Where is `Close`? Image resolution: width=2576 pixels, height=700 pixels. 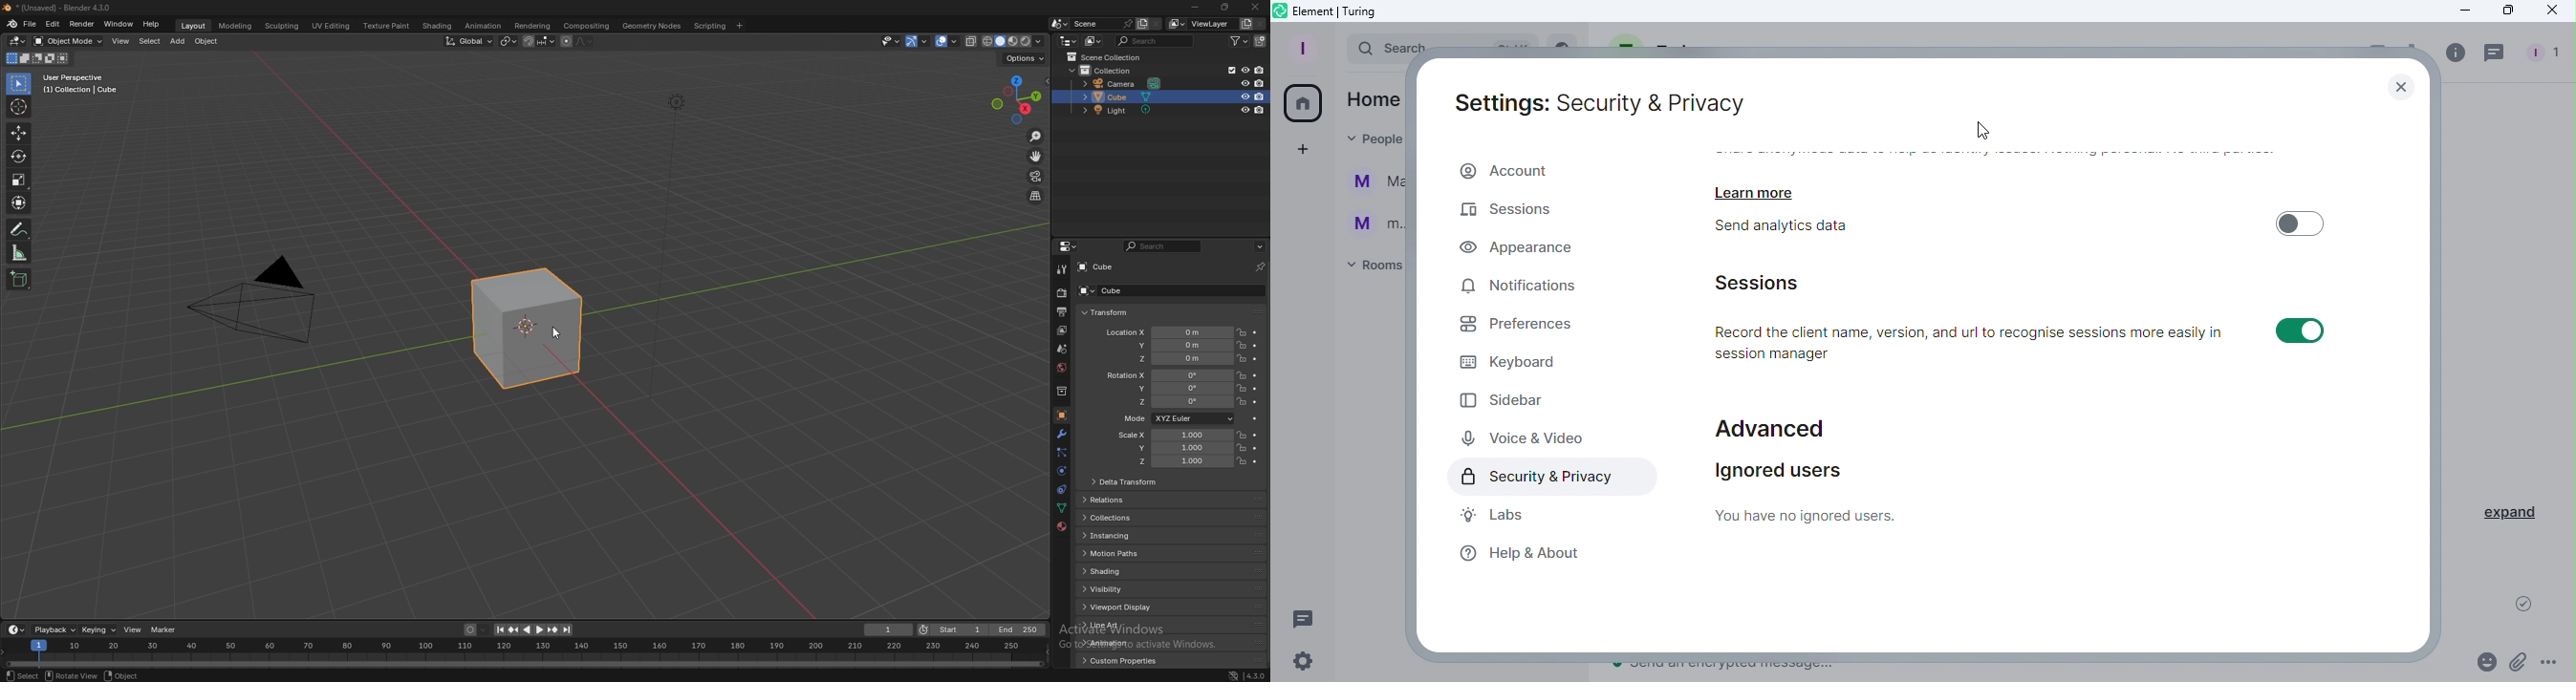 Close is located at coordinates (2550, 12).